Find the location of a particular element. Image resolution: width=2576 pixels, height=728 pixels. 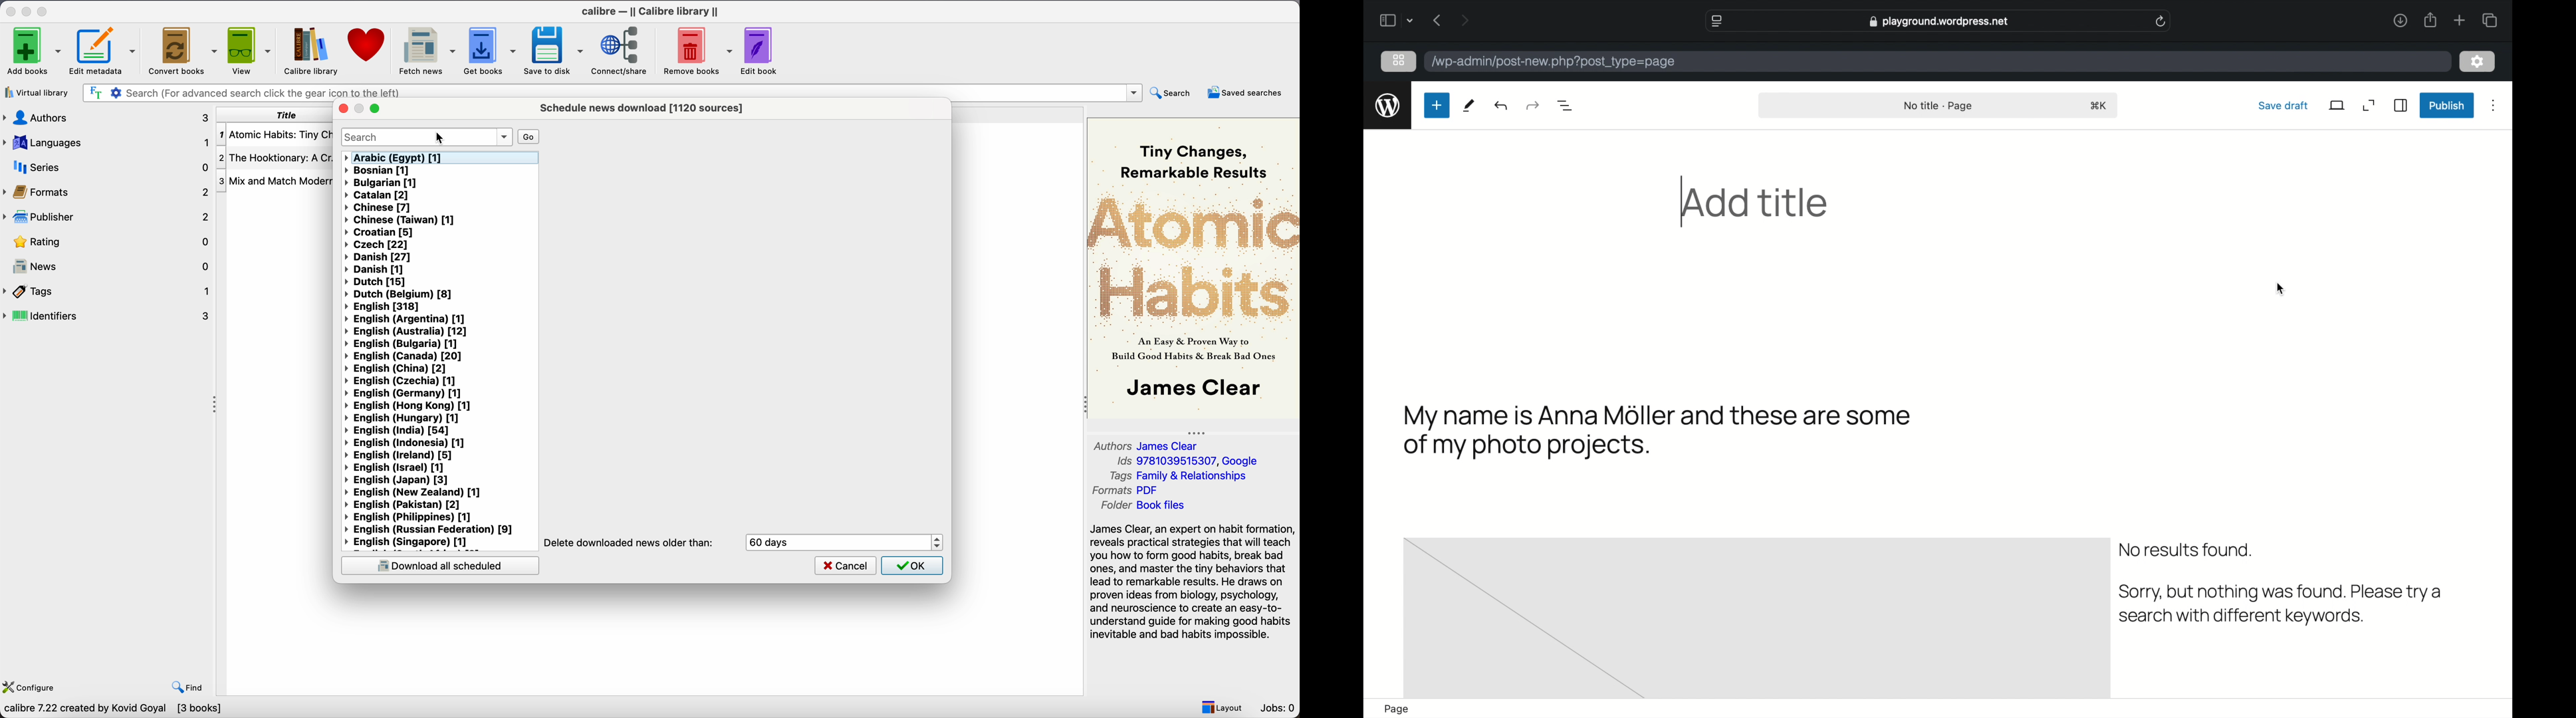

grid is located at coordinates (1400, 60).